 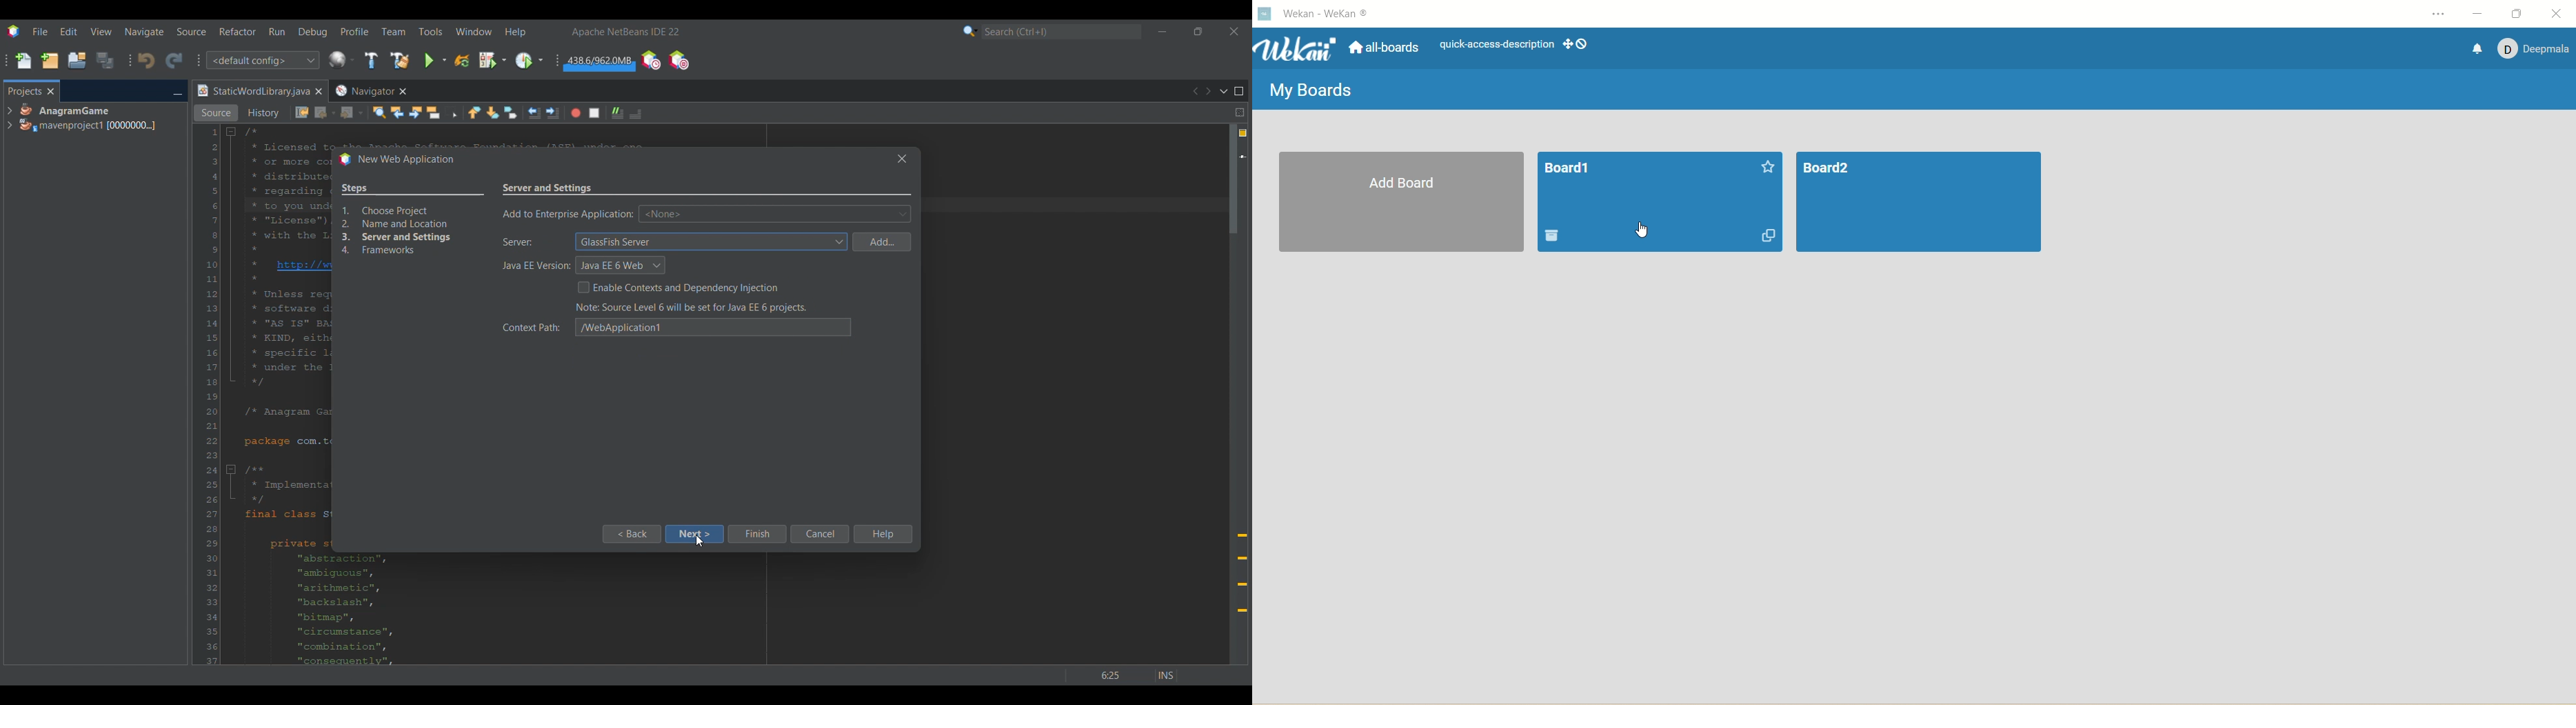 I want to click on Toggle rectangular selection, so click(x=452, y=112).